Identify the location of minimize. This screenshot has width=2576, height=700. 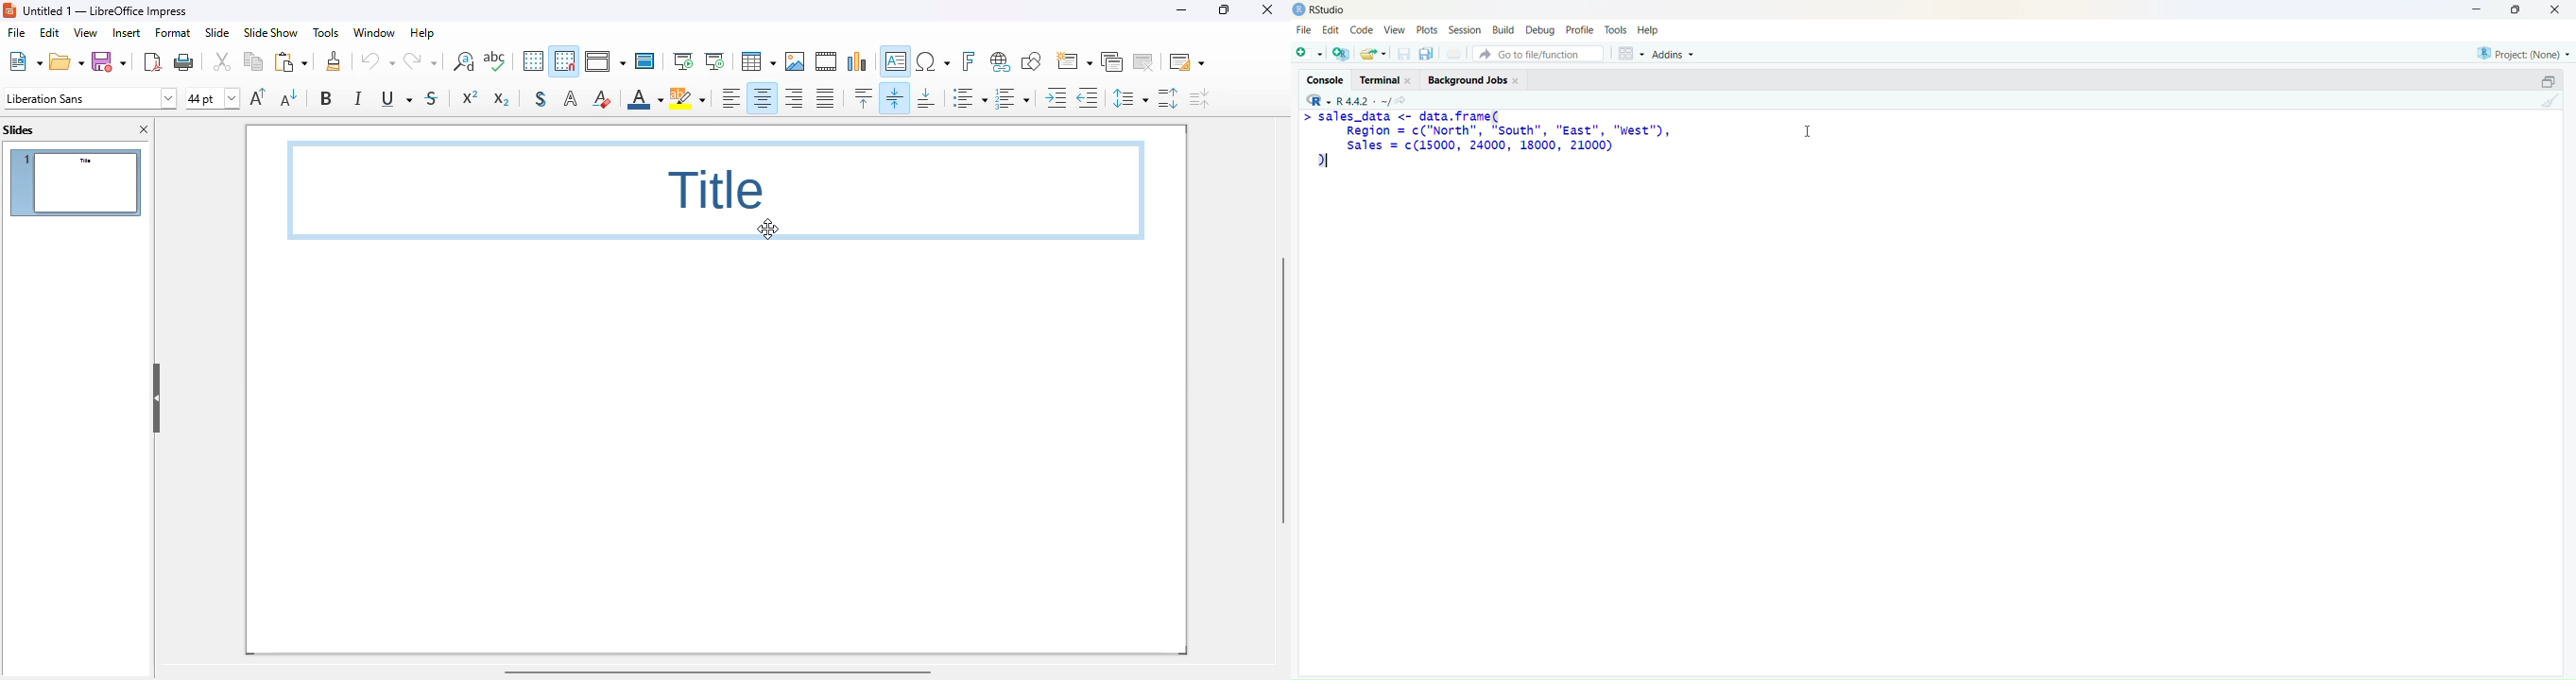
(1181, 10).